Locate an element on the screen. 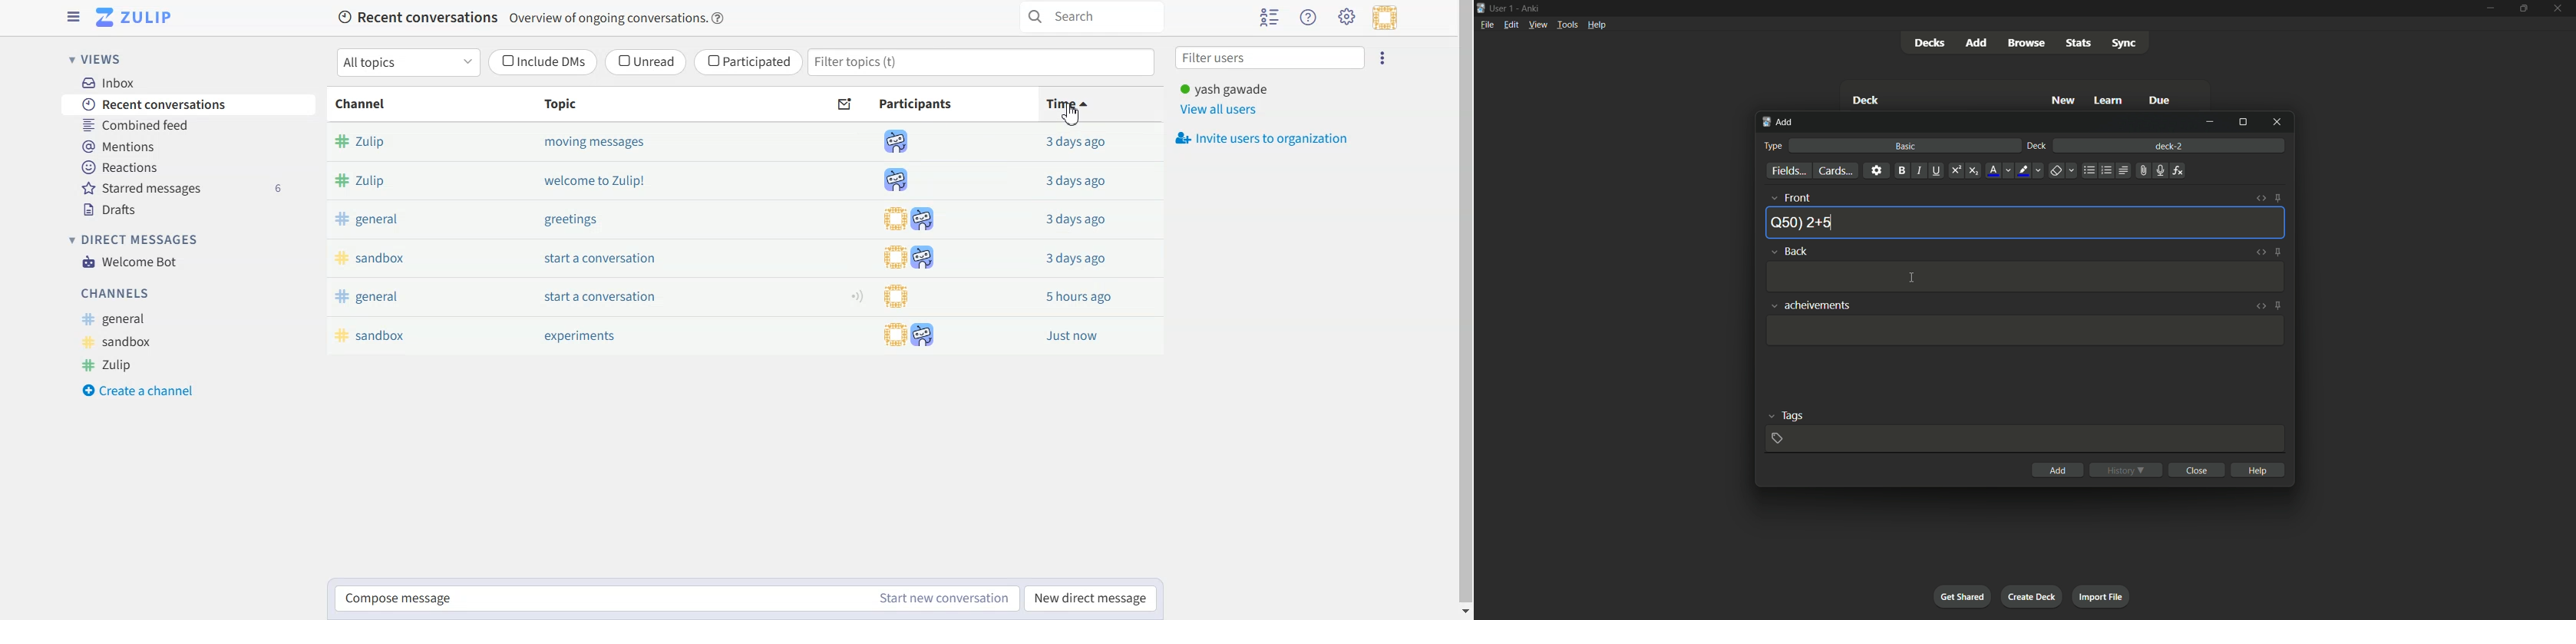 The height and width of the screenshot is (644, 2576). alignment is located at coordinates (2123, 170).